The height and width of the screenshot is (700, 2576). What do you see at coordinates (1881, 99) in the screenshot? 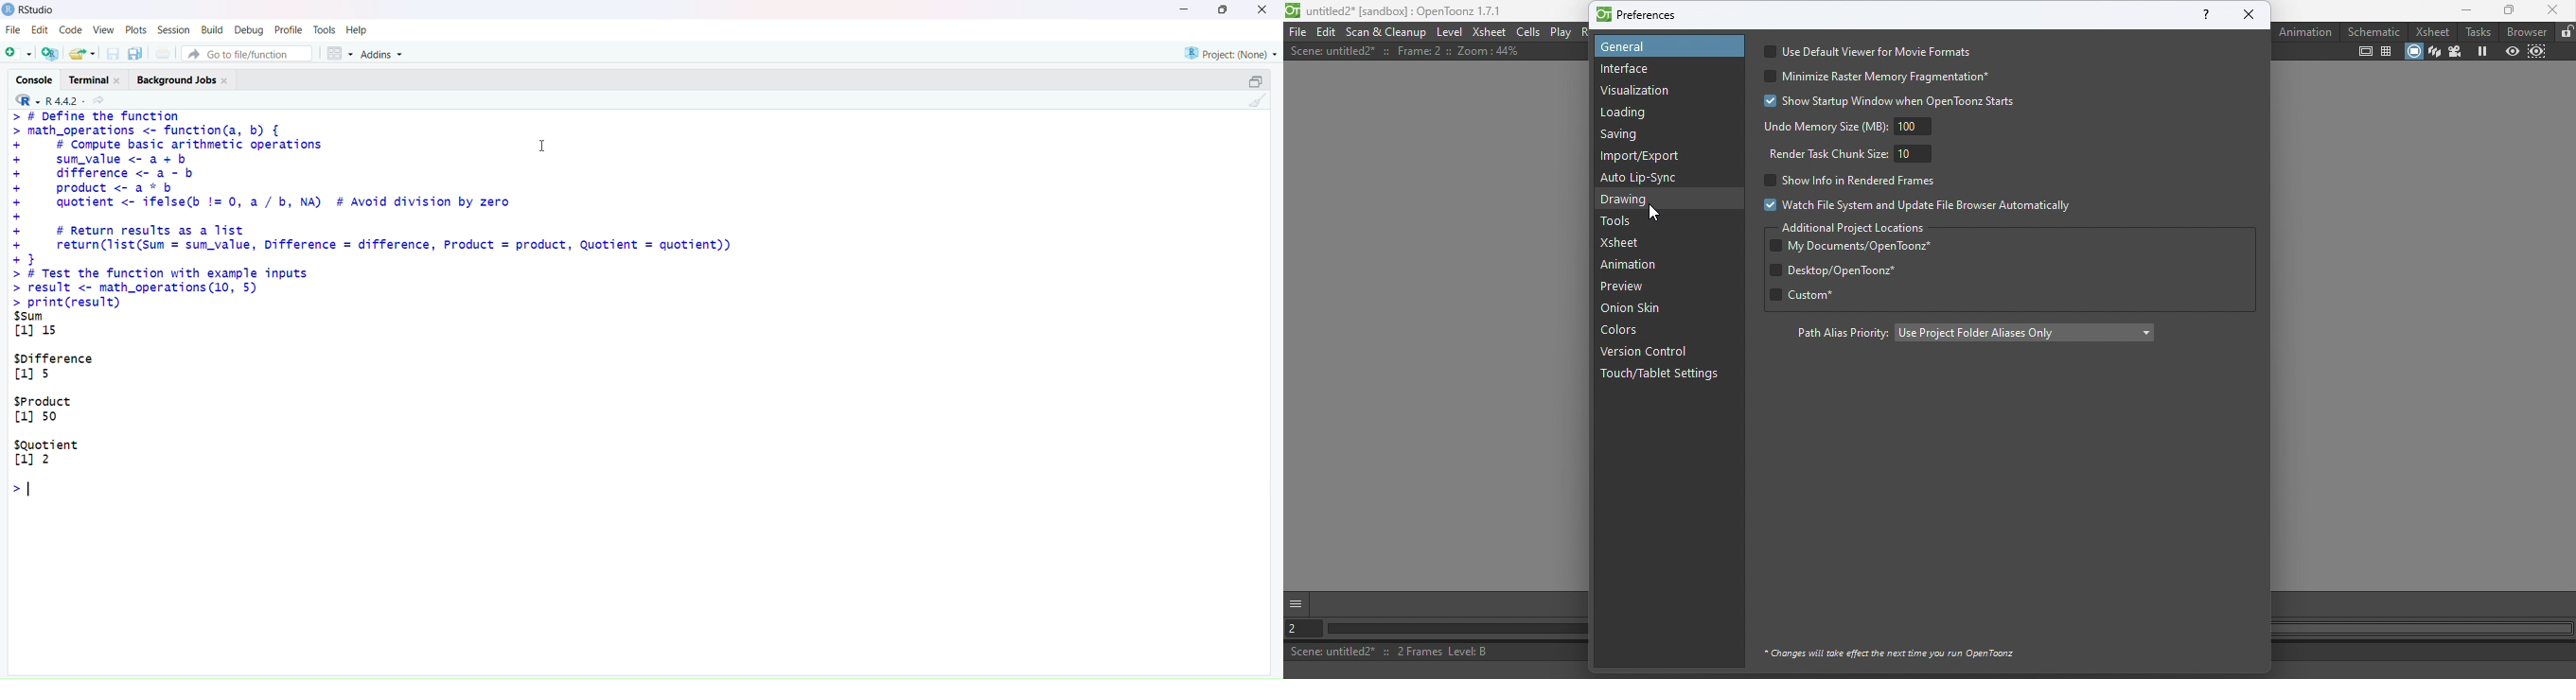
I see `Show startup window when OpenToonz starts` at bounding box center [1881, 99].